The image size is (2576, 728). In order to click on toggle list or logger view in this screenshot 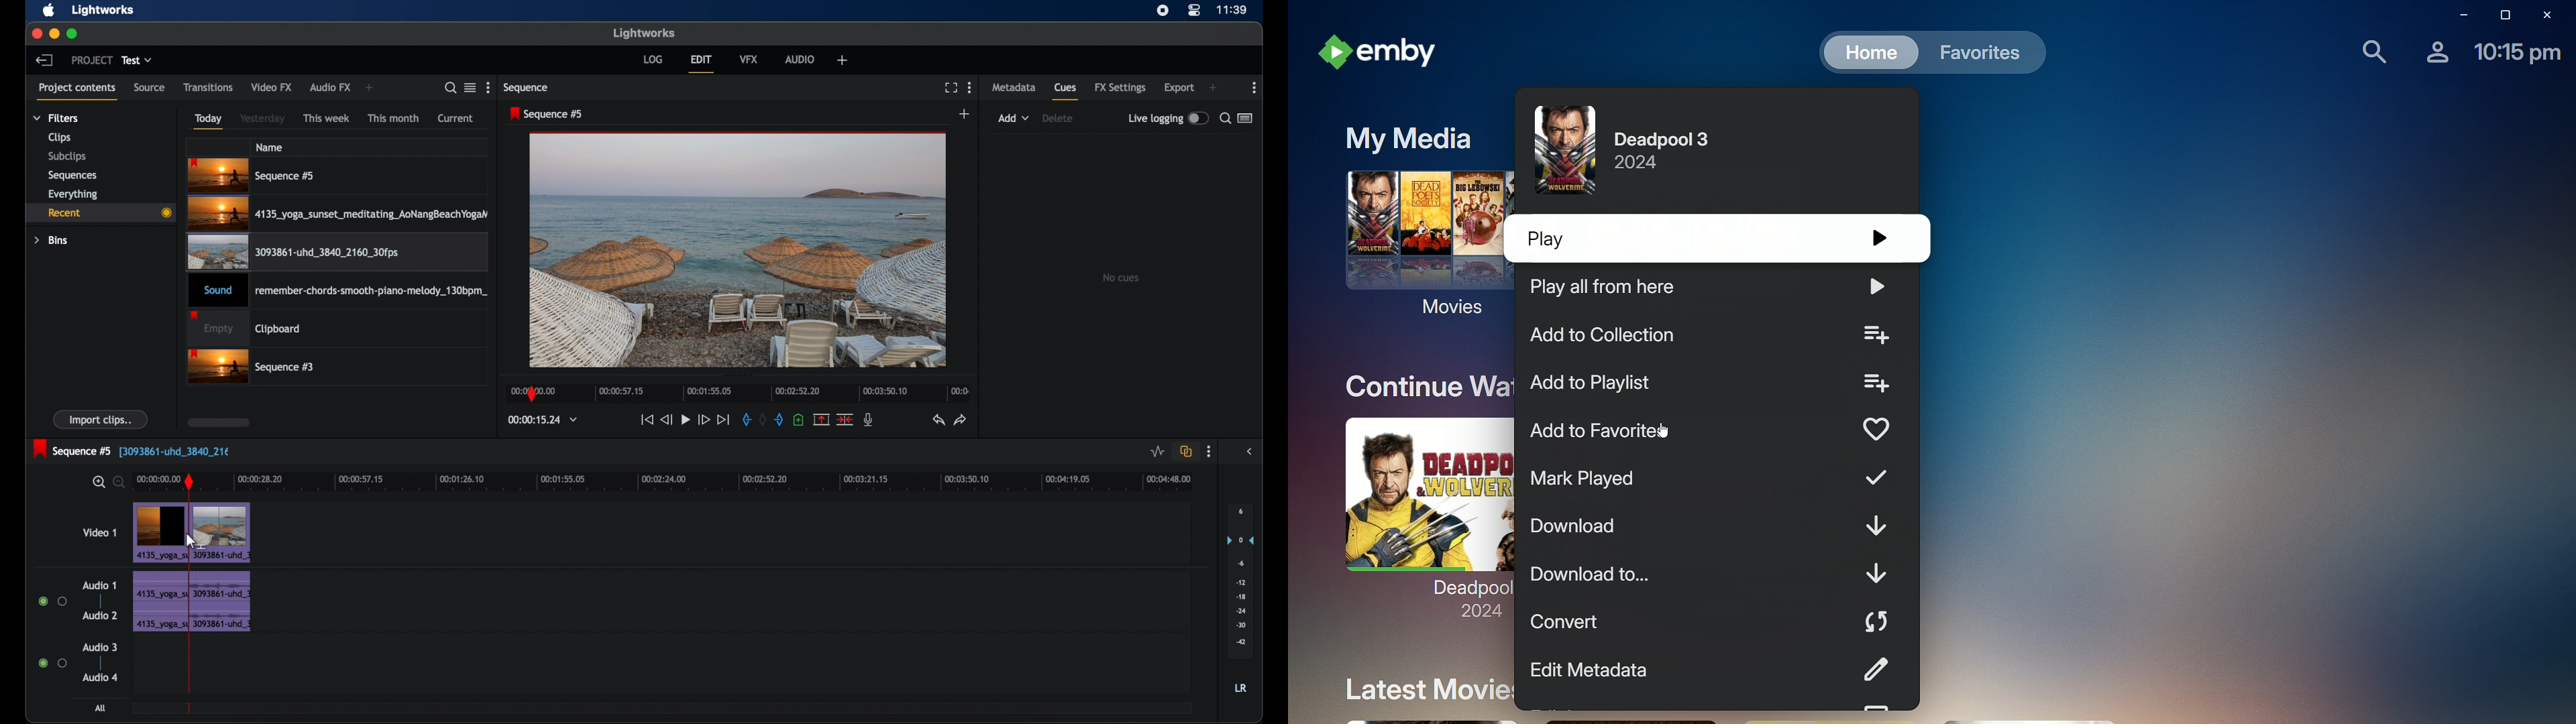, I will do `click(1247, 117)`.